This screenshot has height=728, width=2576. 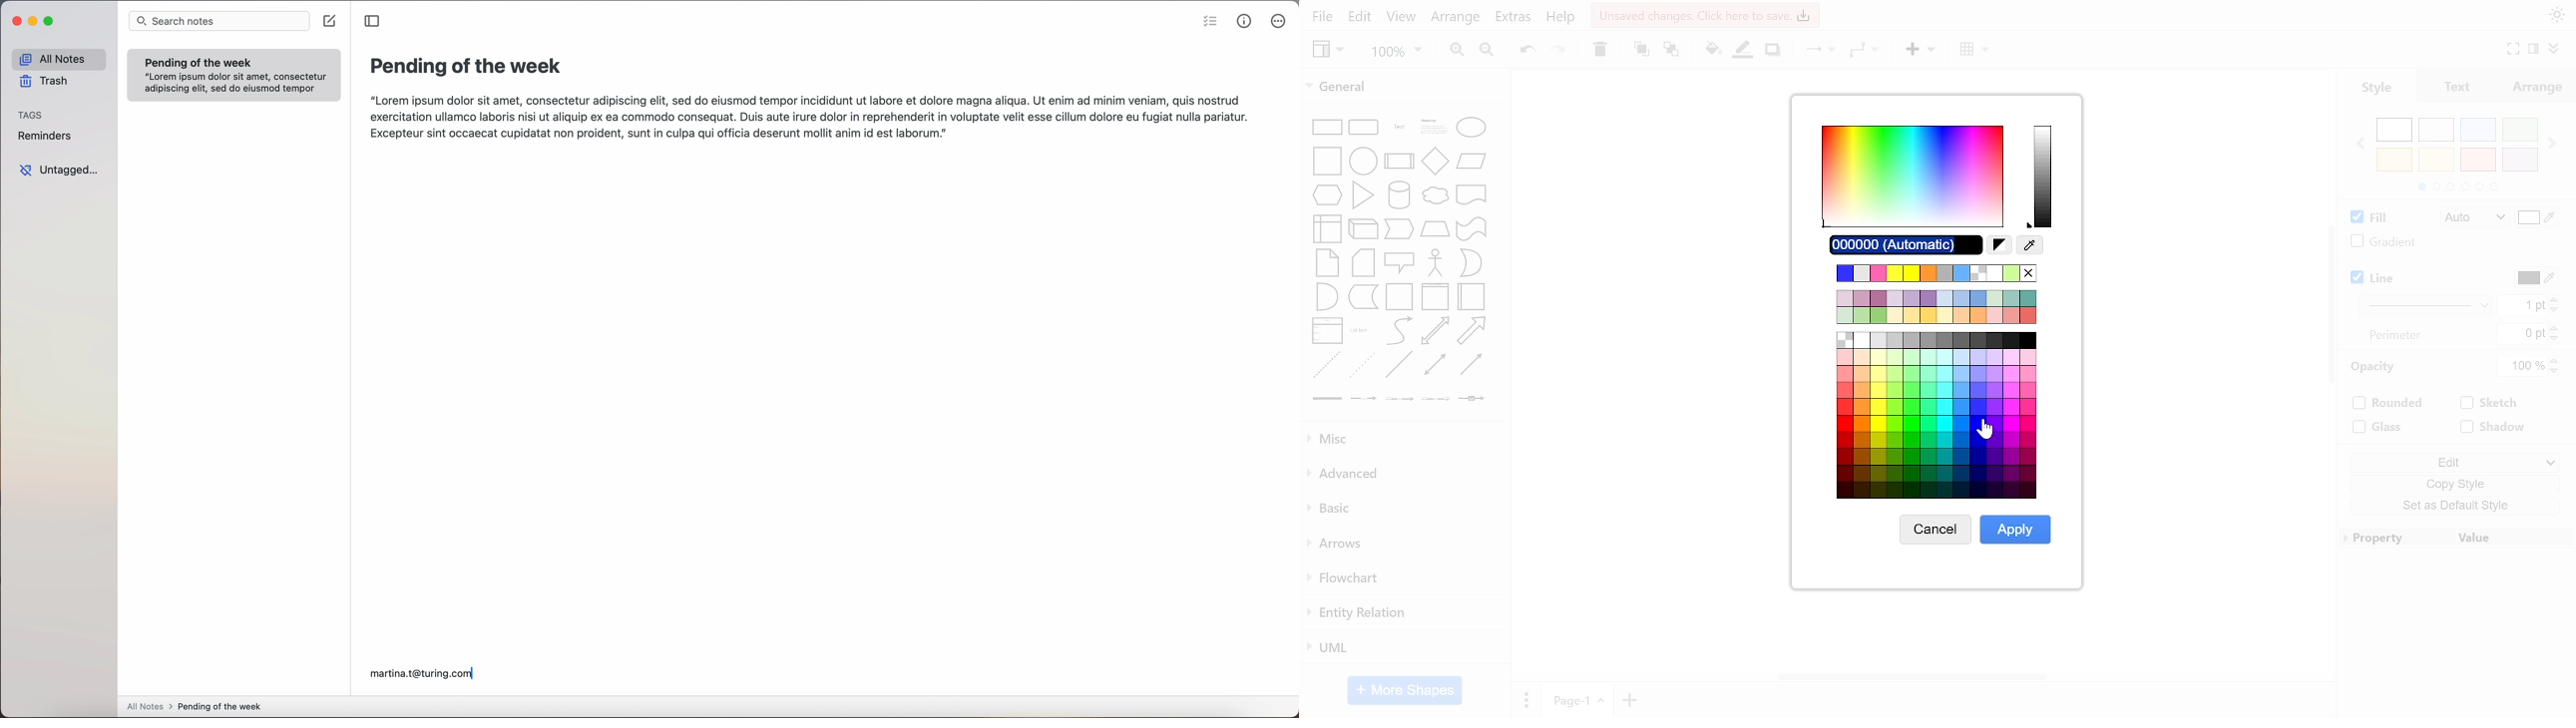 What do you see at coordinates (59, 58) in the screenshot?
I see `all notes` at bounding box center [59, 58].